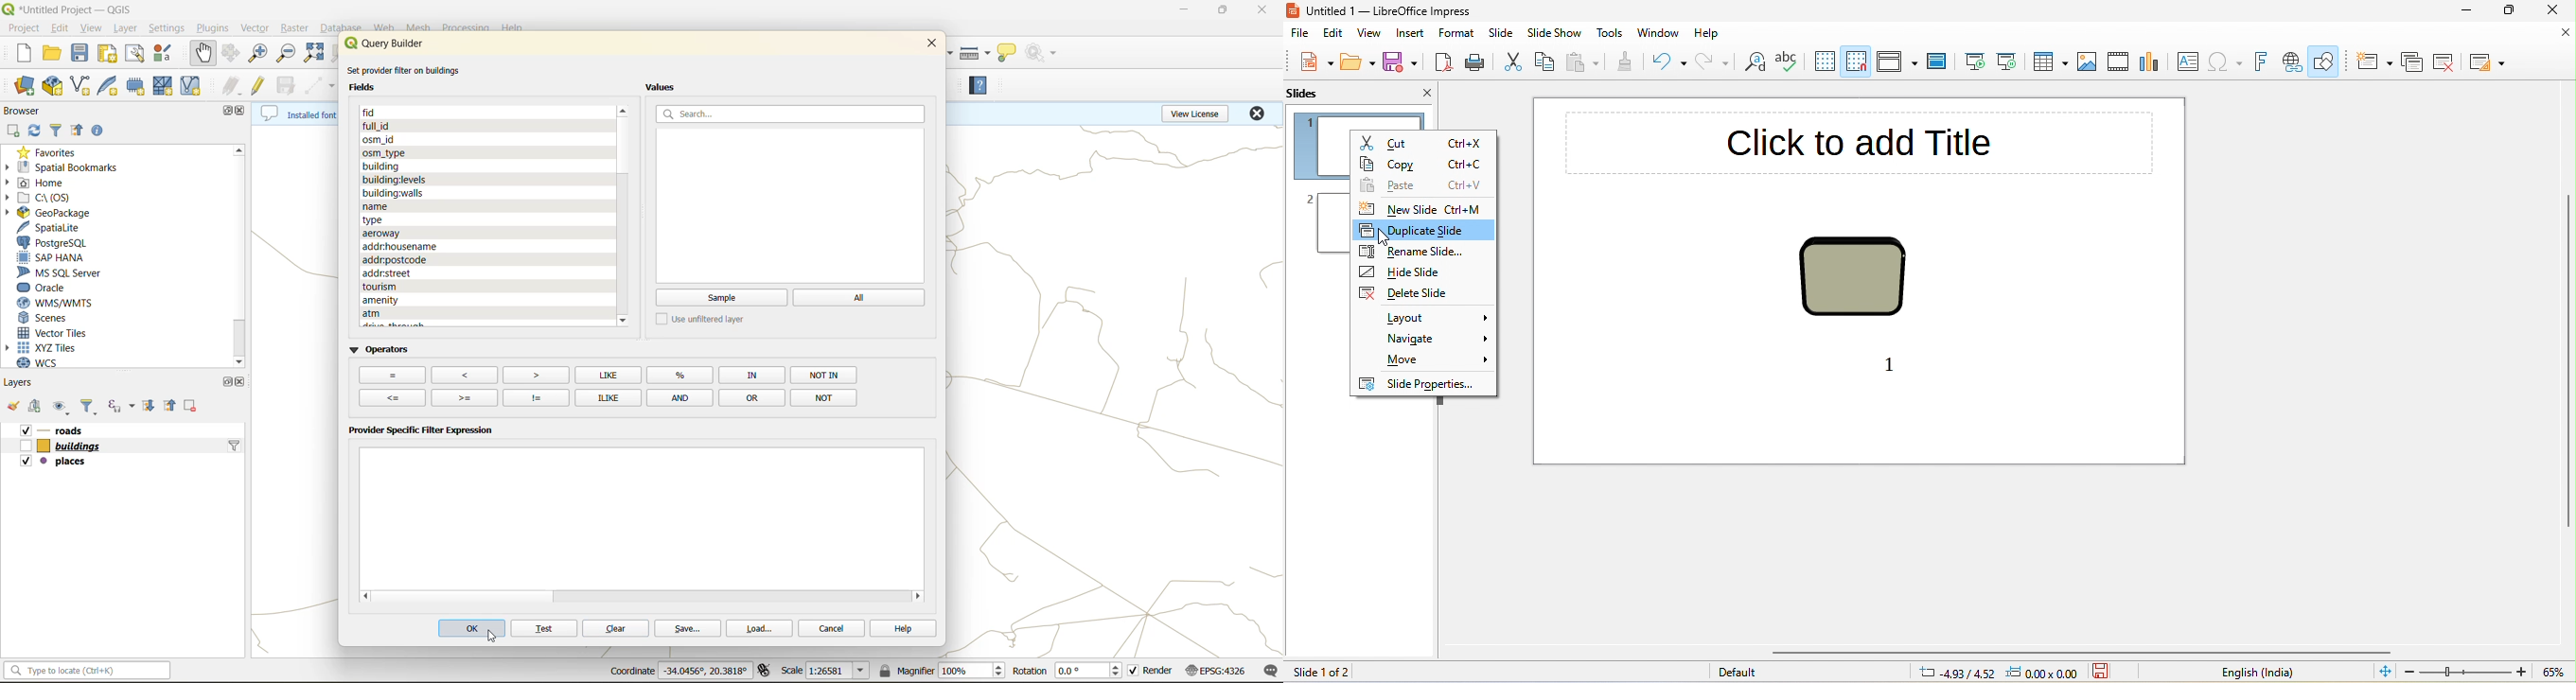  I want to click on zoom in, so click(257, 53).